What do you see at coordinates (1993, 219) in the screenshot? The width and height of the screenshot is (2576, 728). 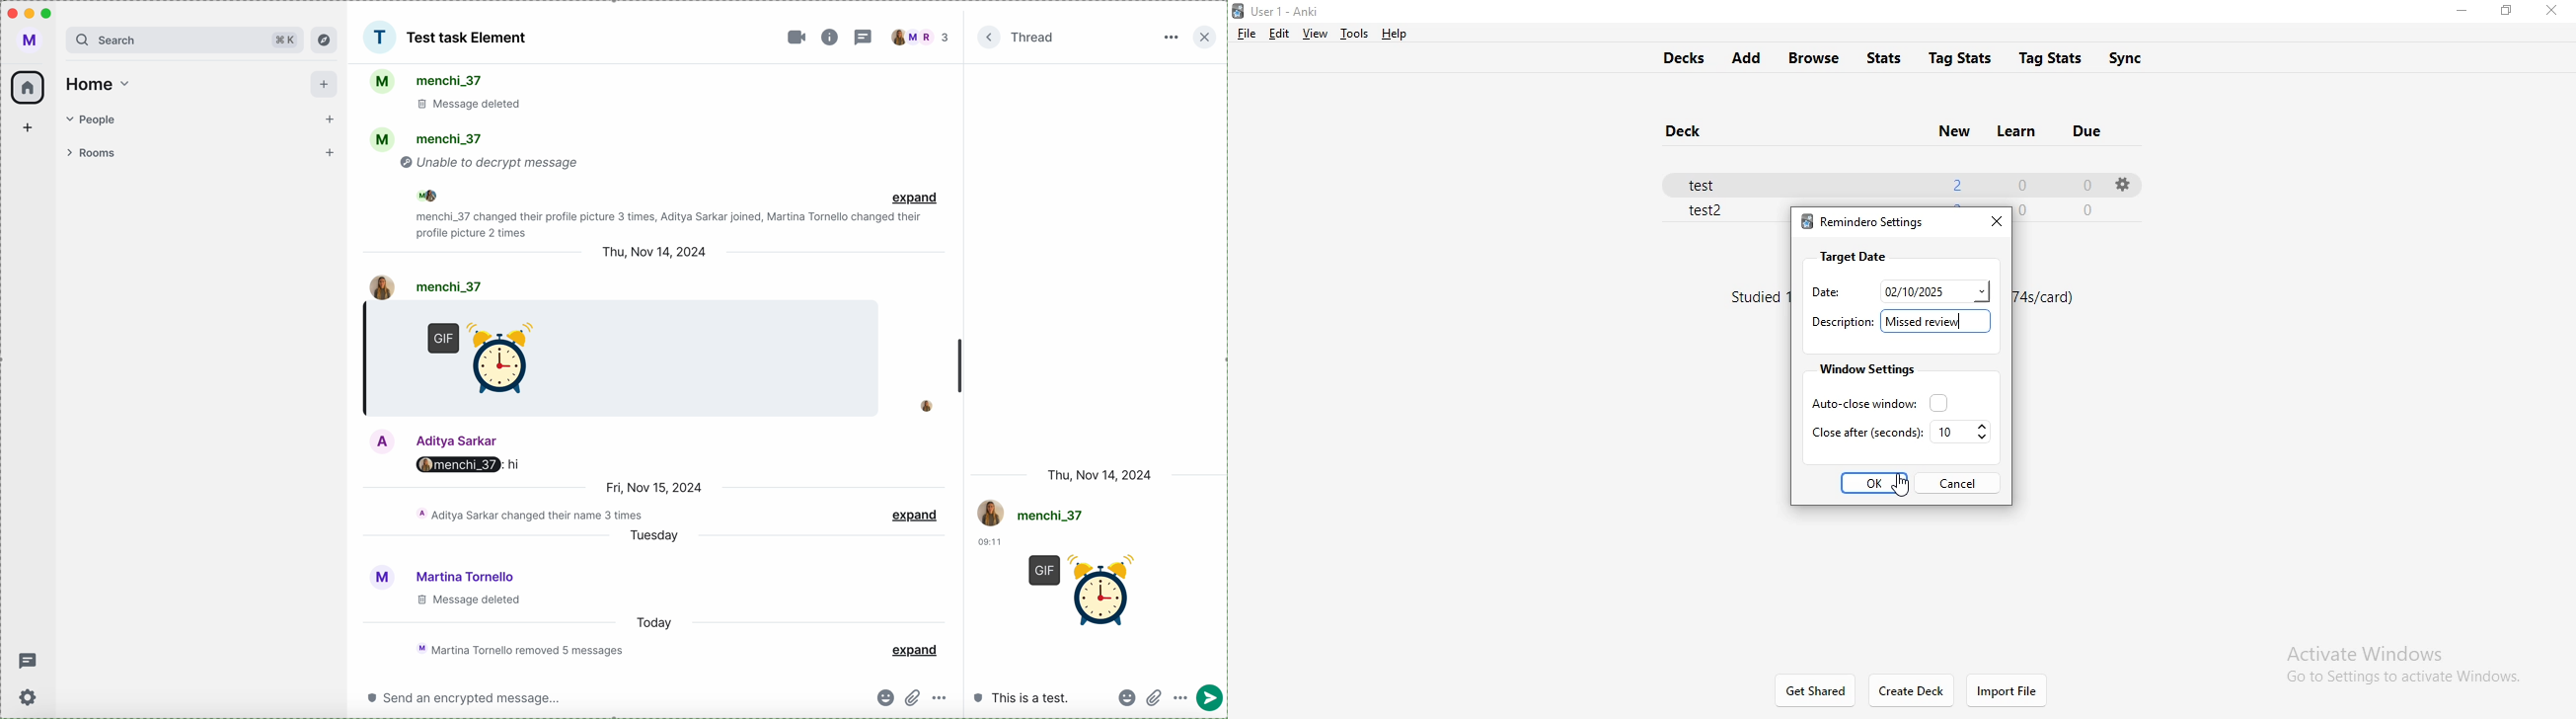 I see `close` at bounding box center [1993, 219].